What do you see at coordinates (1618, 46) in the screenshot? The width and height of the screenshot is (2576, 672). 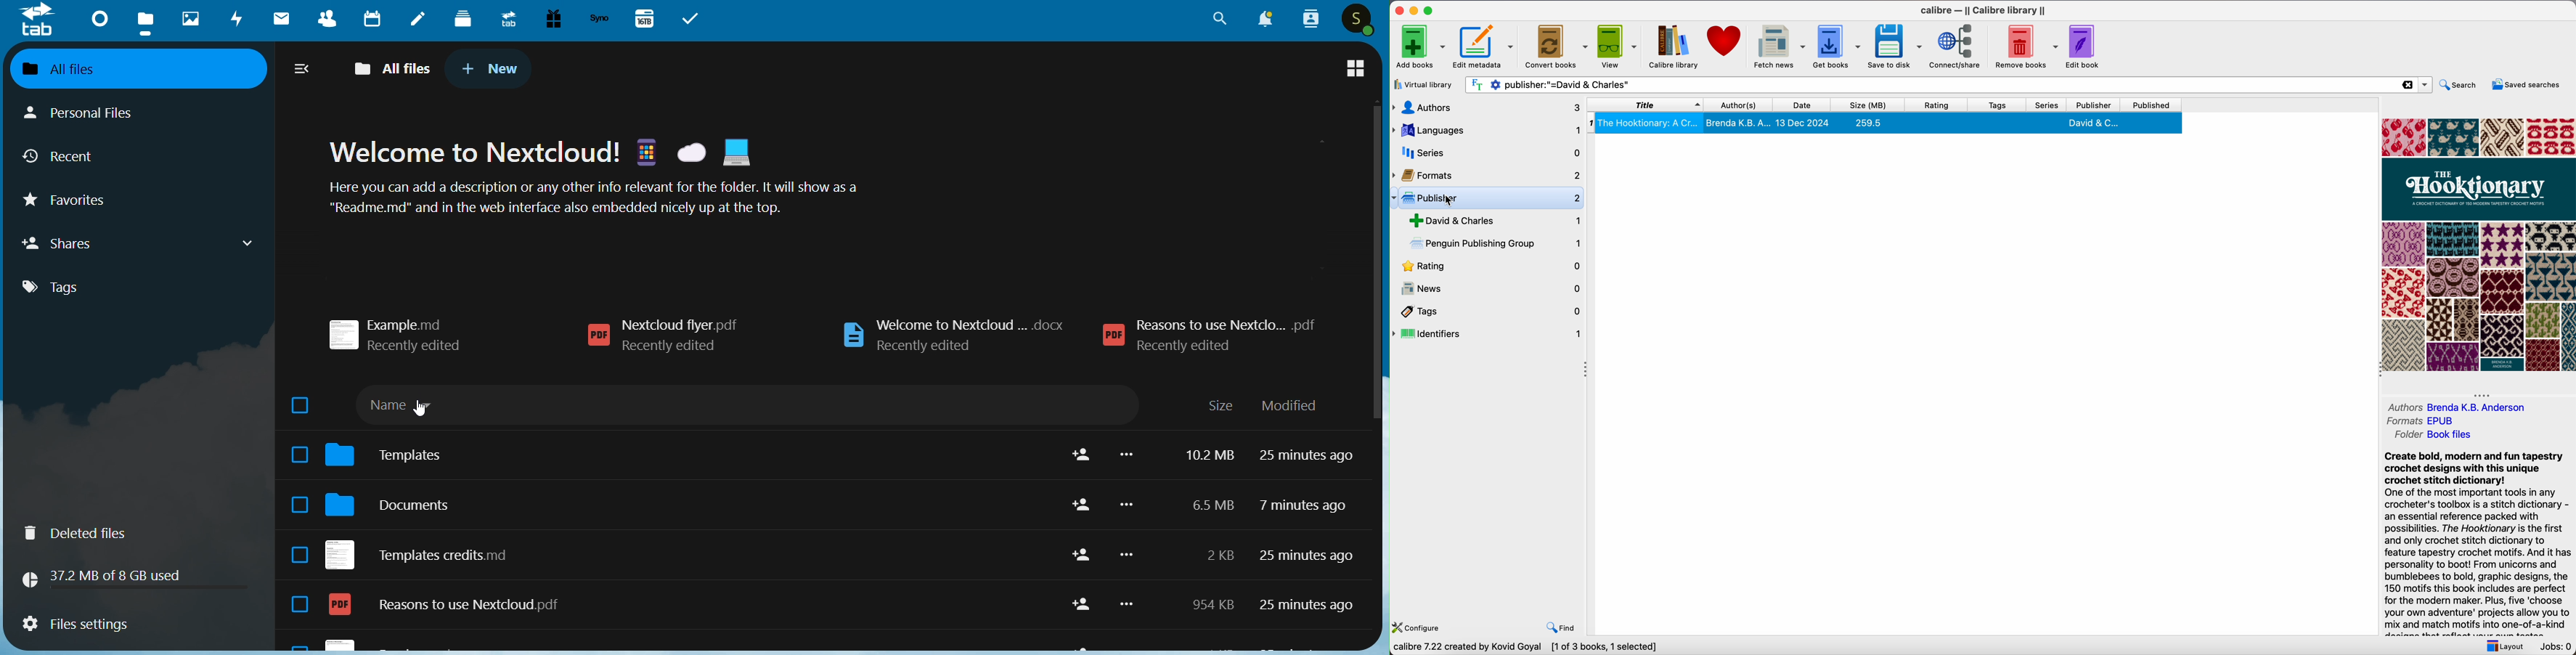 I see `view` at bounding box center [1618, 46].